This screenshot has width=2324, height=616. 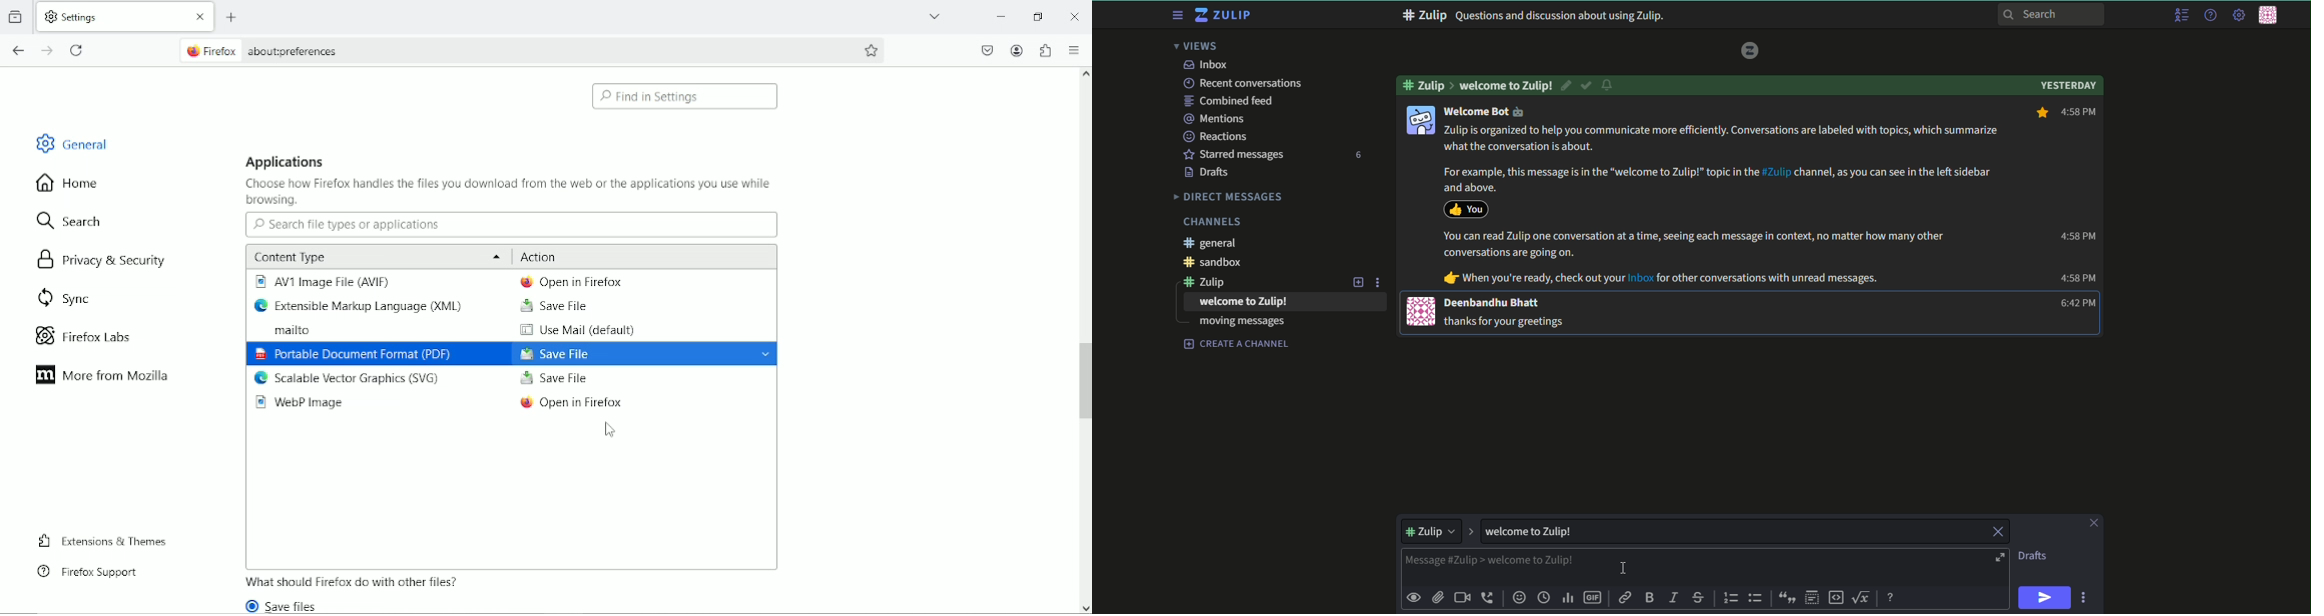 What do you see at coordinates (1732, 598) in the screenshot?
I see `numbered list` at bounding box center [1732, 598].